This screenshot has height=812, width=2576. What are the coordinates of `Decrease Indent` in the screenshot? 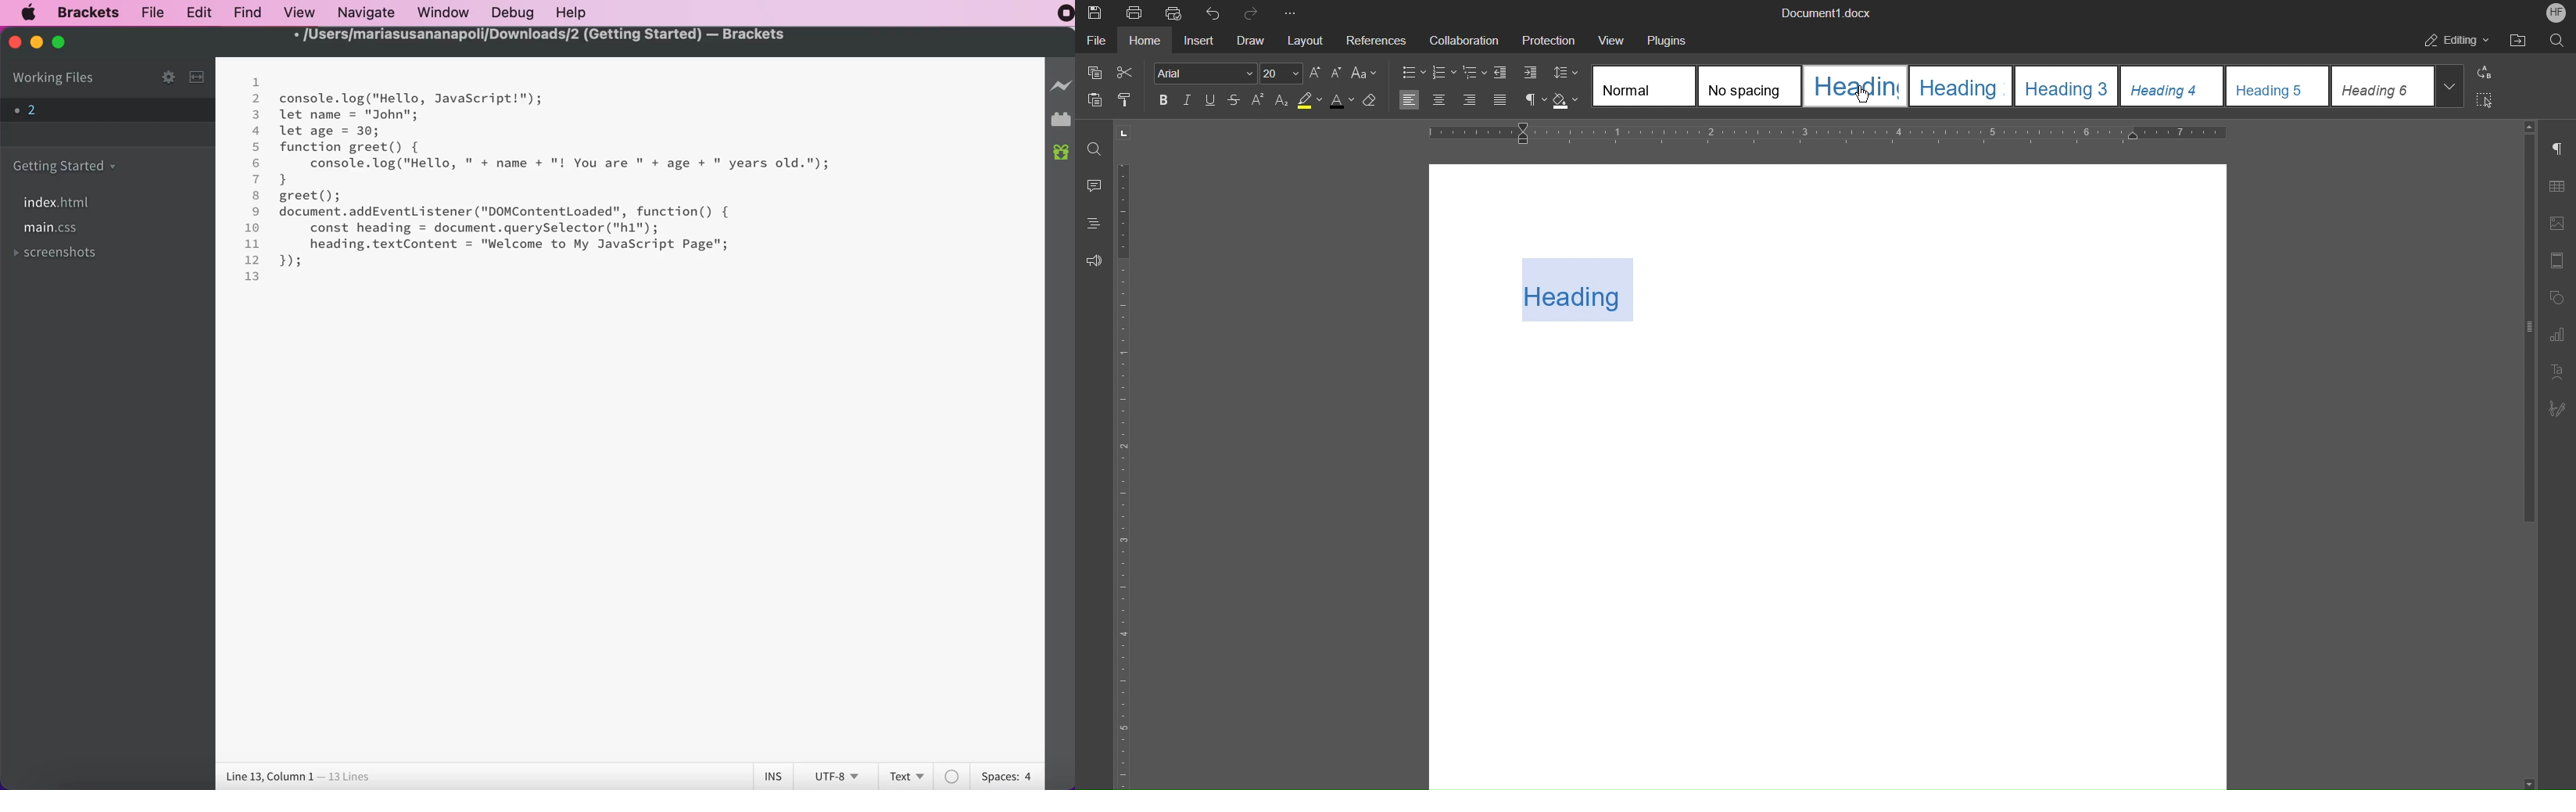 It's located at (1503, 73).